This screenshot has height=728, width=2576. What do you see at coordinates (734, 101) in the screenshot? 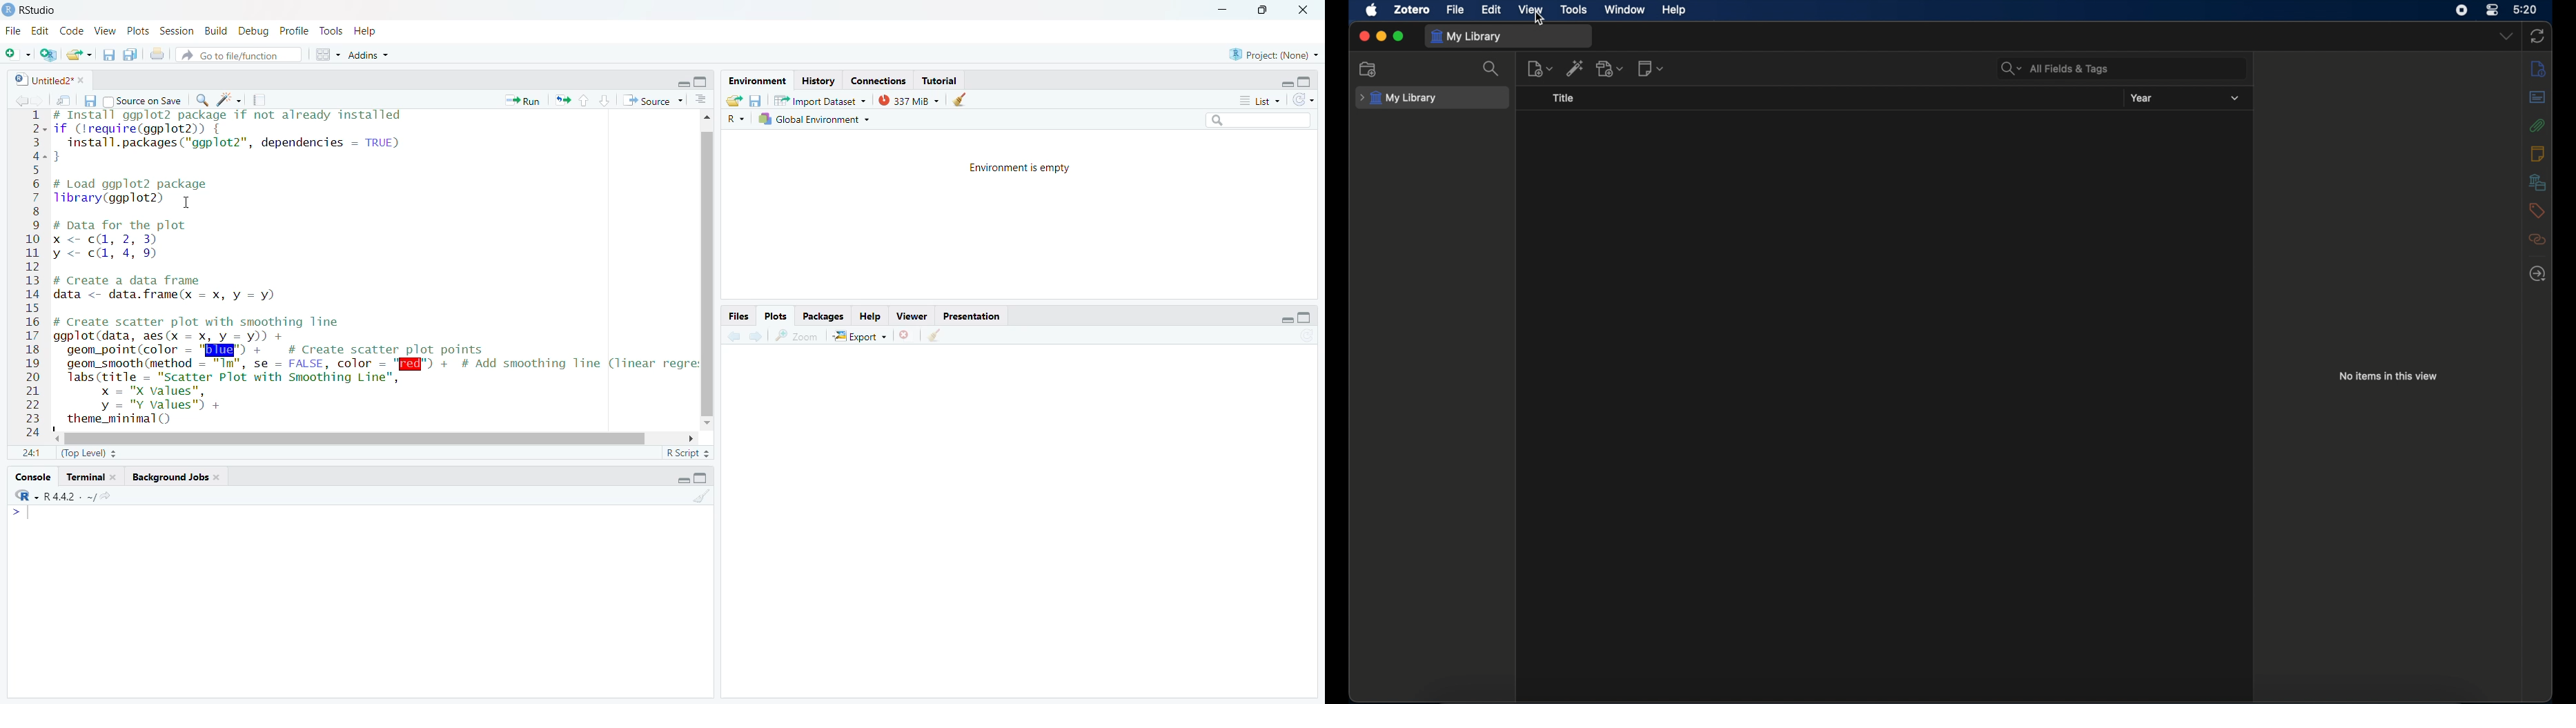
I see `load workspace` at bounding box center [734, 101].